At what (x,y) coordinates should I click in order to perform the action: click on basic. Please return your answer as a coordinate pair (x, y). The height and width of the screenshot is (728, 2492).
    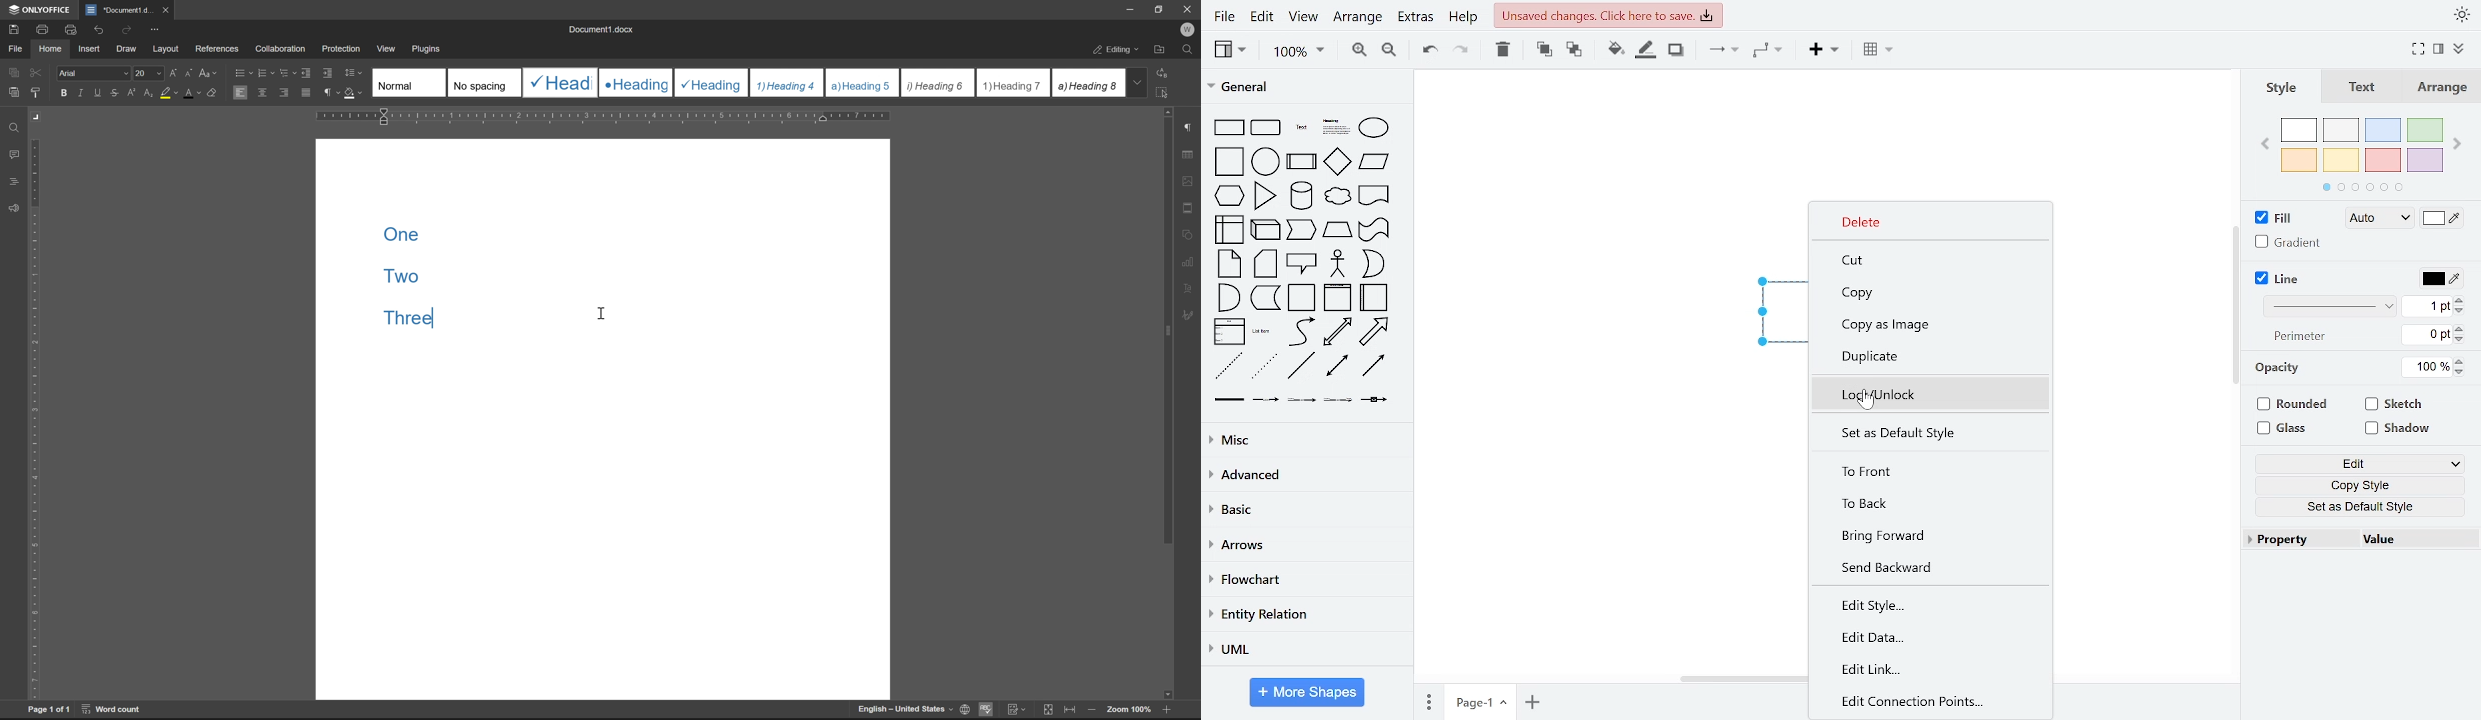
    Looking at the image, I should click on (1306, 512).